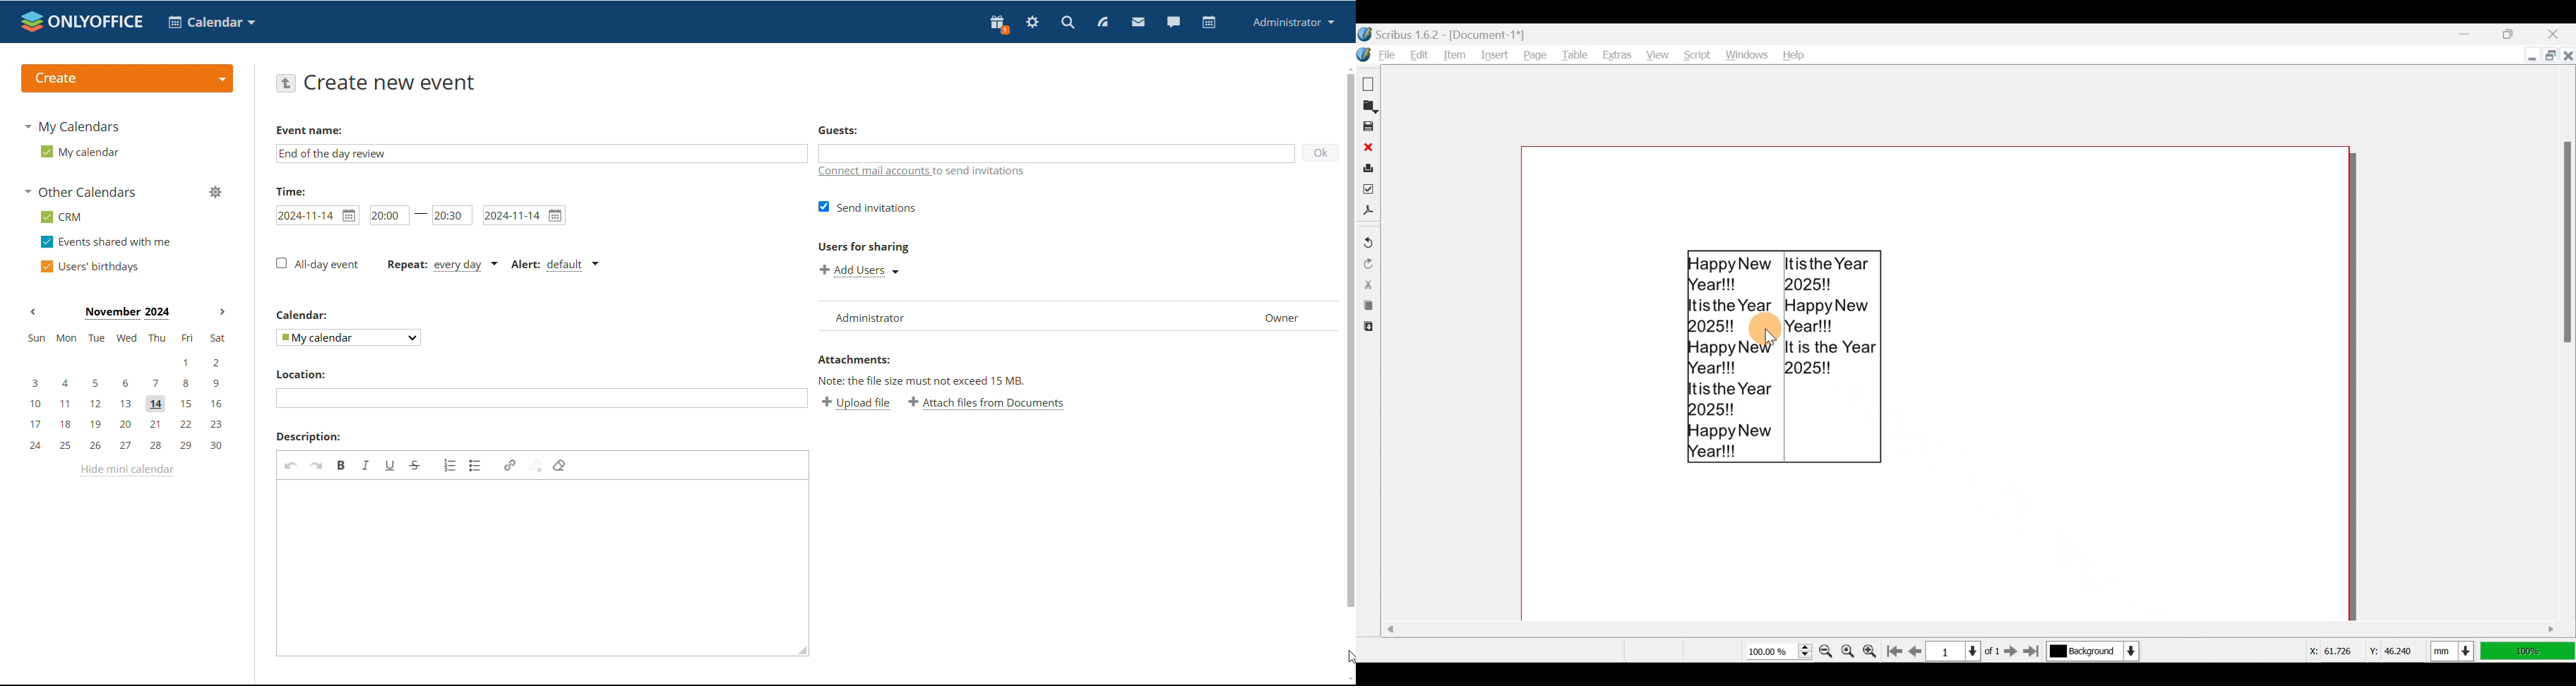 The image size is (2576, 700). What do you see at coordinates (126, 382) in the screenshot?
I see `3, 4, 5, 6, 7, 8, 9` at bounding box center [126, 382].